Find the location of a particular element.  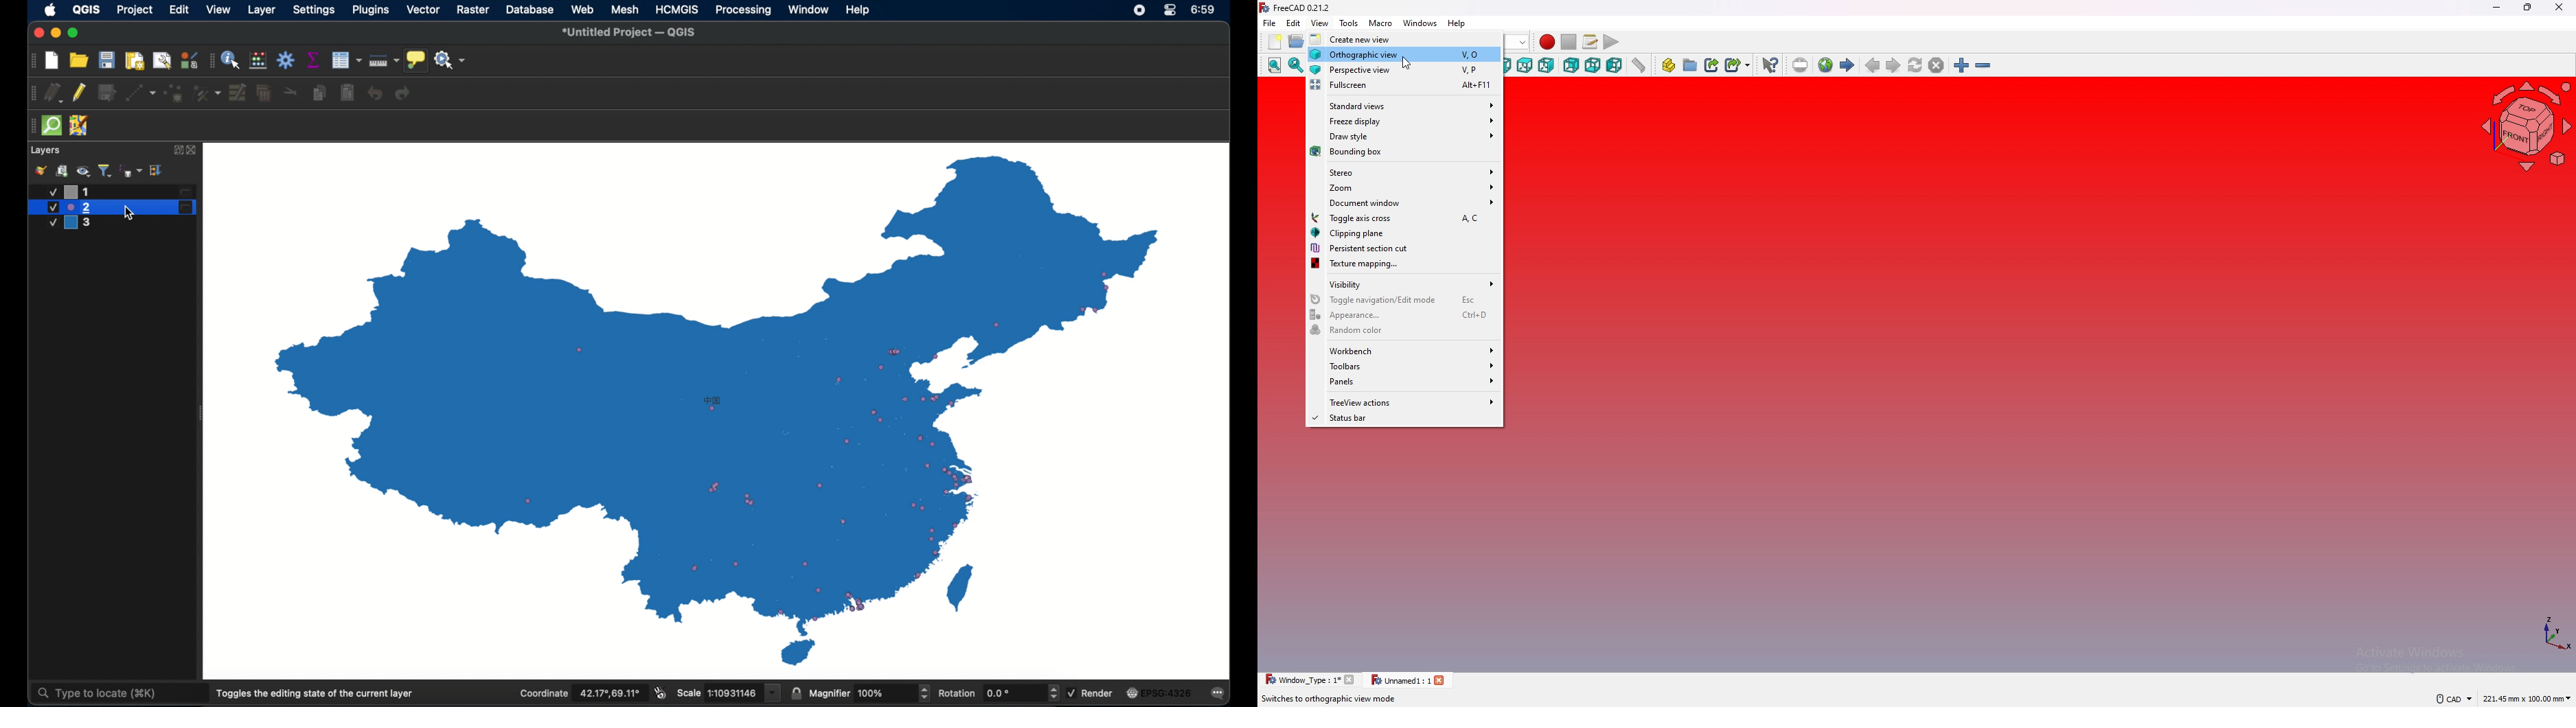

toggles the  dining state of the current layer is located at coordinates (315, 693).